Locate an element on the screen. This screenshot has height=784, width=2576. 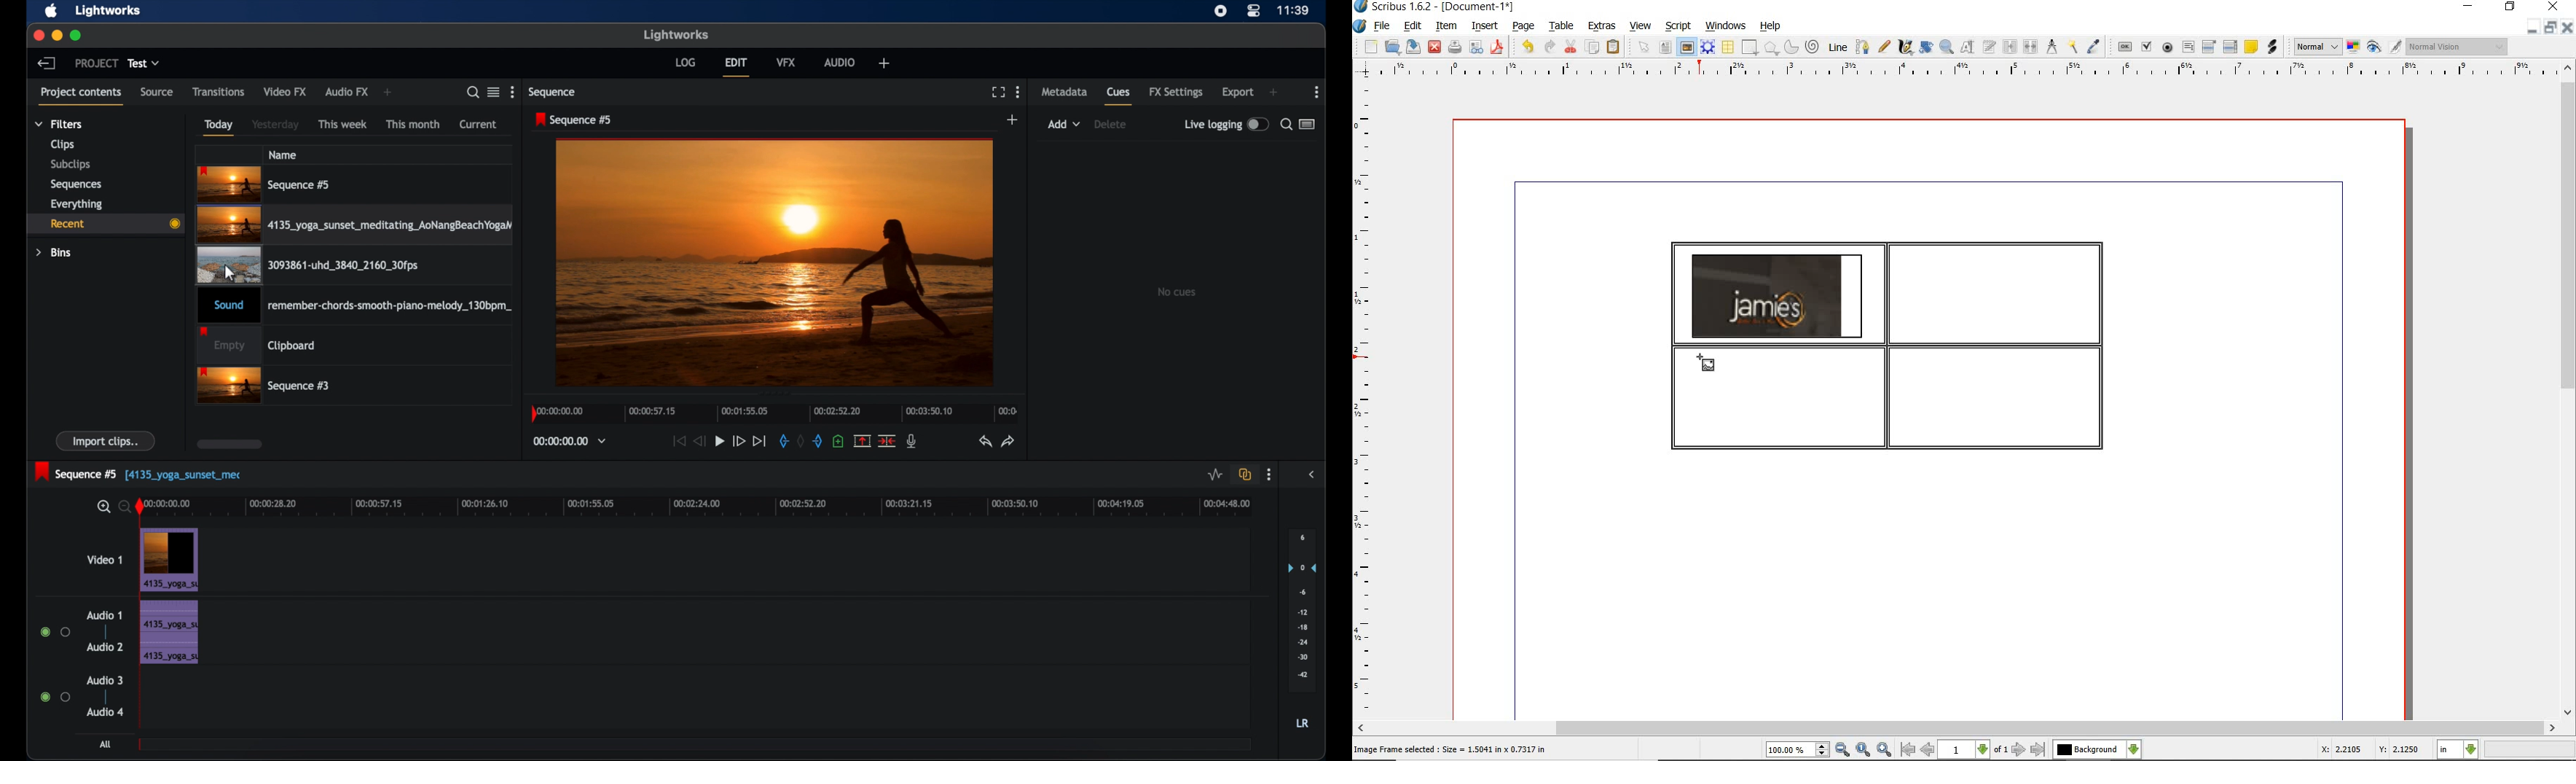
add is located at coordinates (1014, 119).